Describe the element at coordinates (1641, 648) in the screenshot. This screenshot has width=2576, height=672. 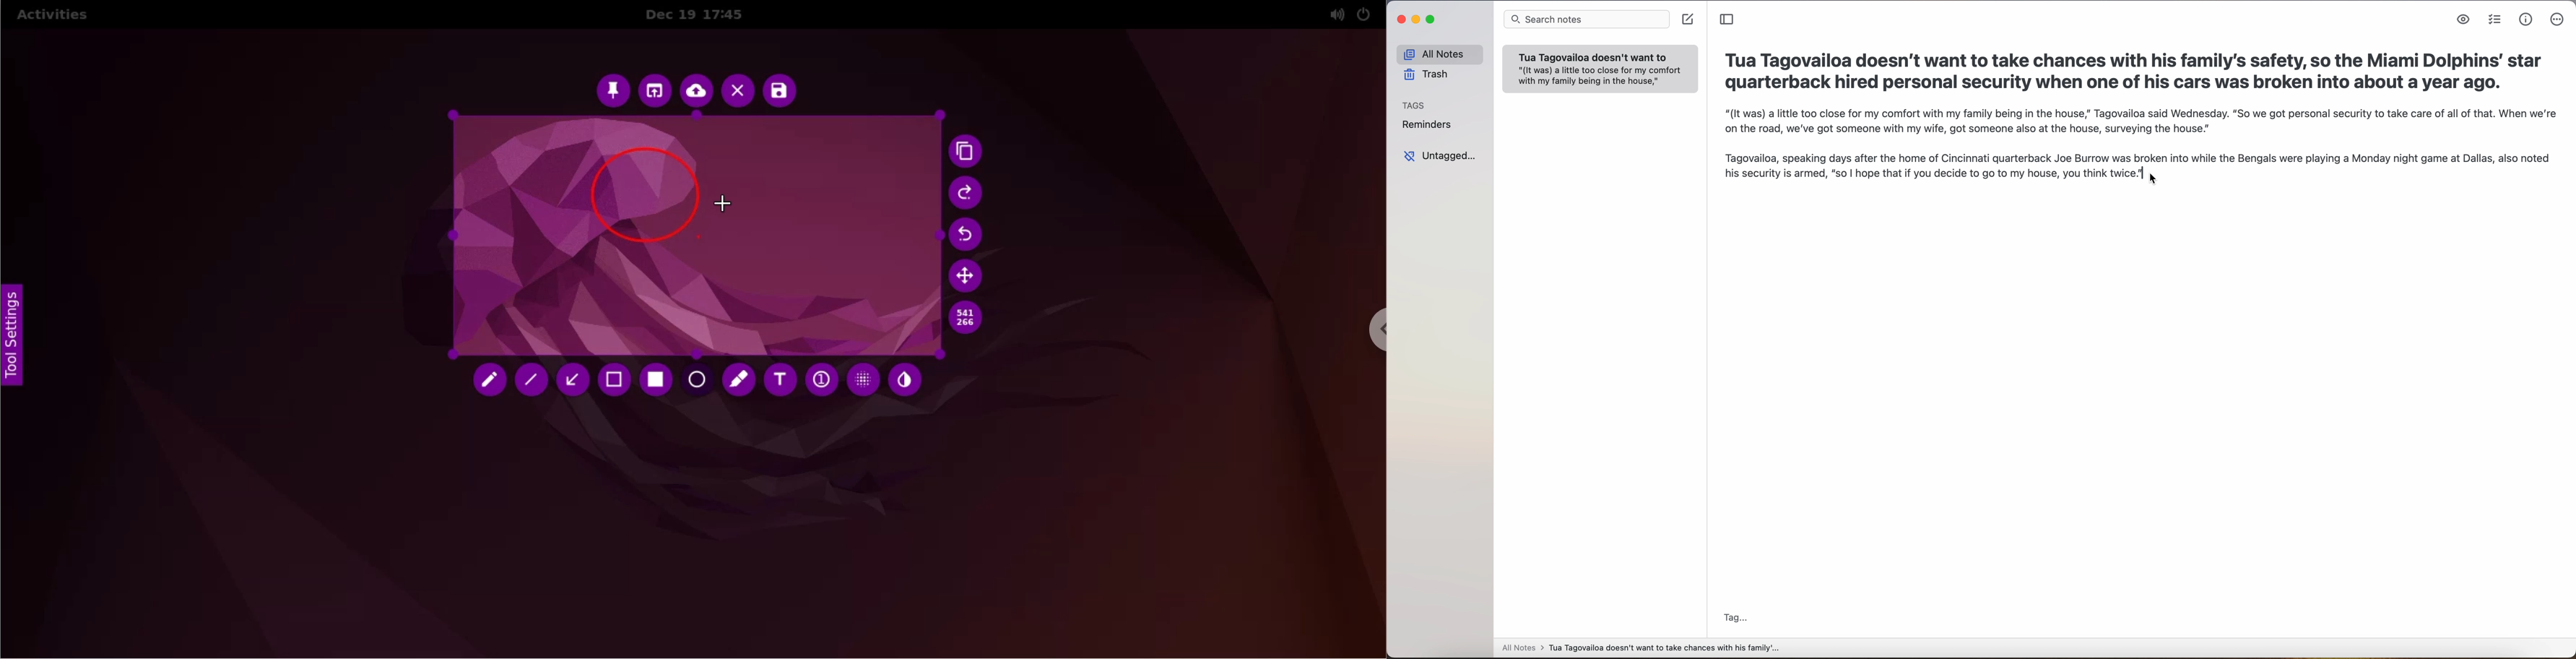
I see `all notes > Tua Tagovailoa doesn't want to take chances with his family'...` at that location.